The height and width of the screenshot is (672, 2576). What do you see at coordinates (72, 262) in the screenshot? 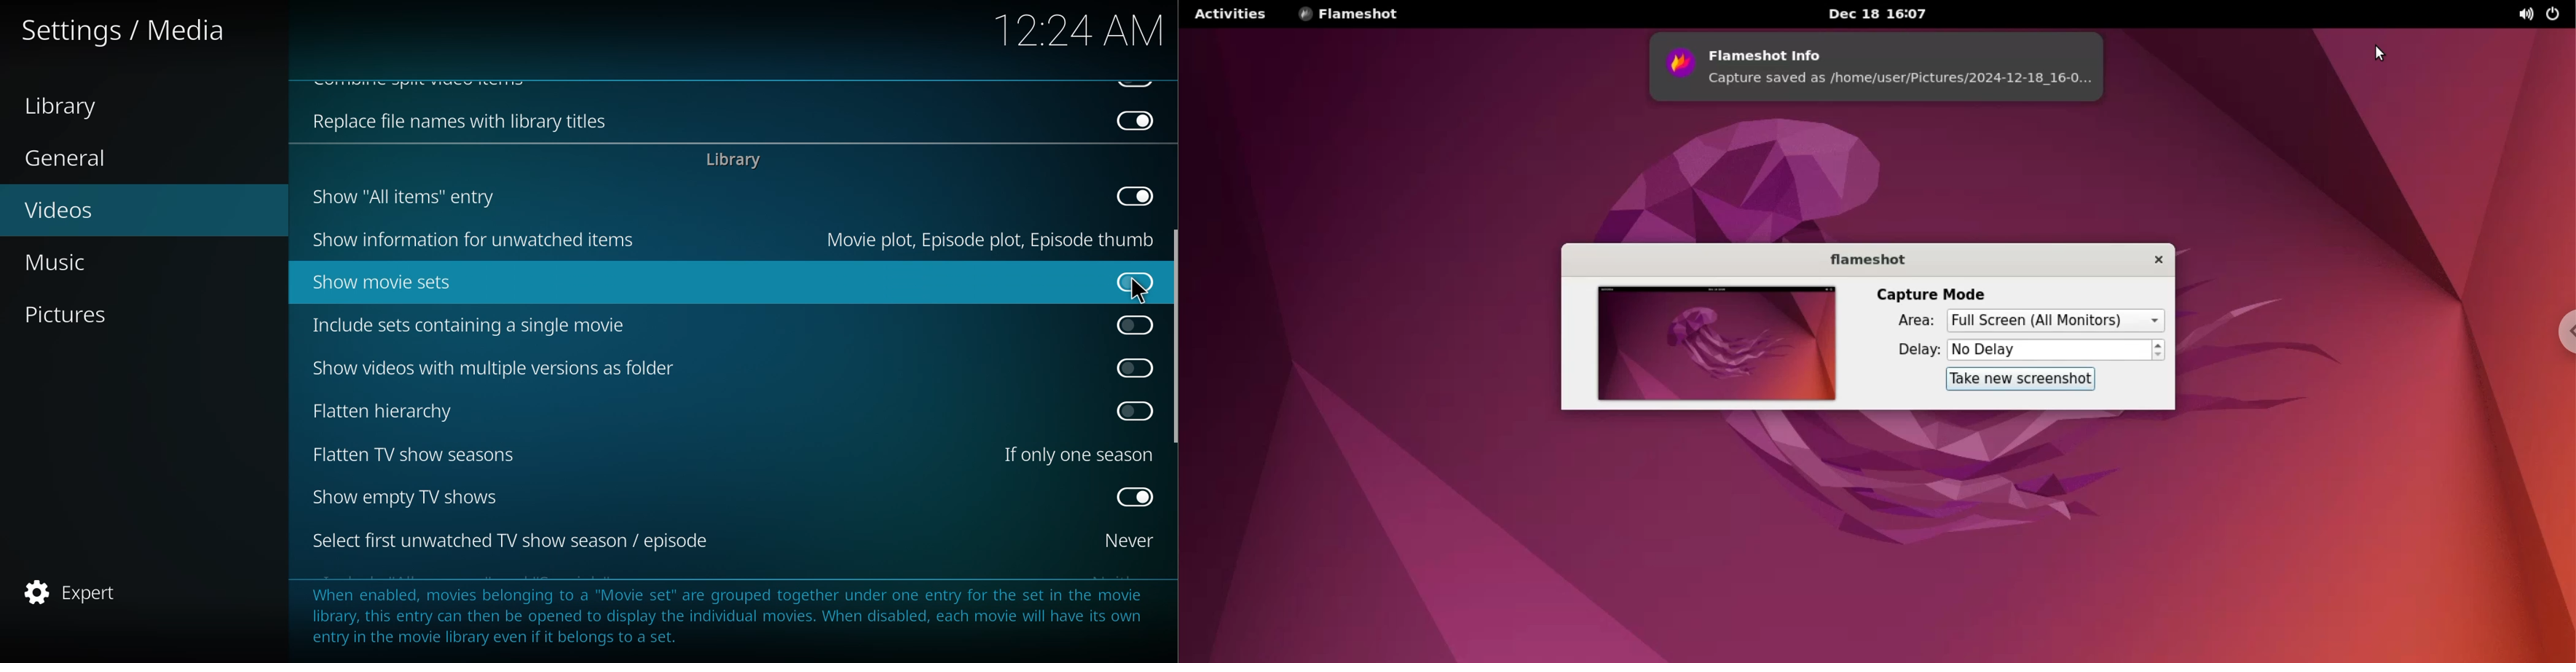
I see `music` at bounding box center [72, 262].